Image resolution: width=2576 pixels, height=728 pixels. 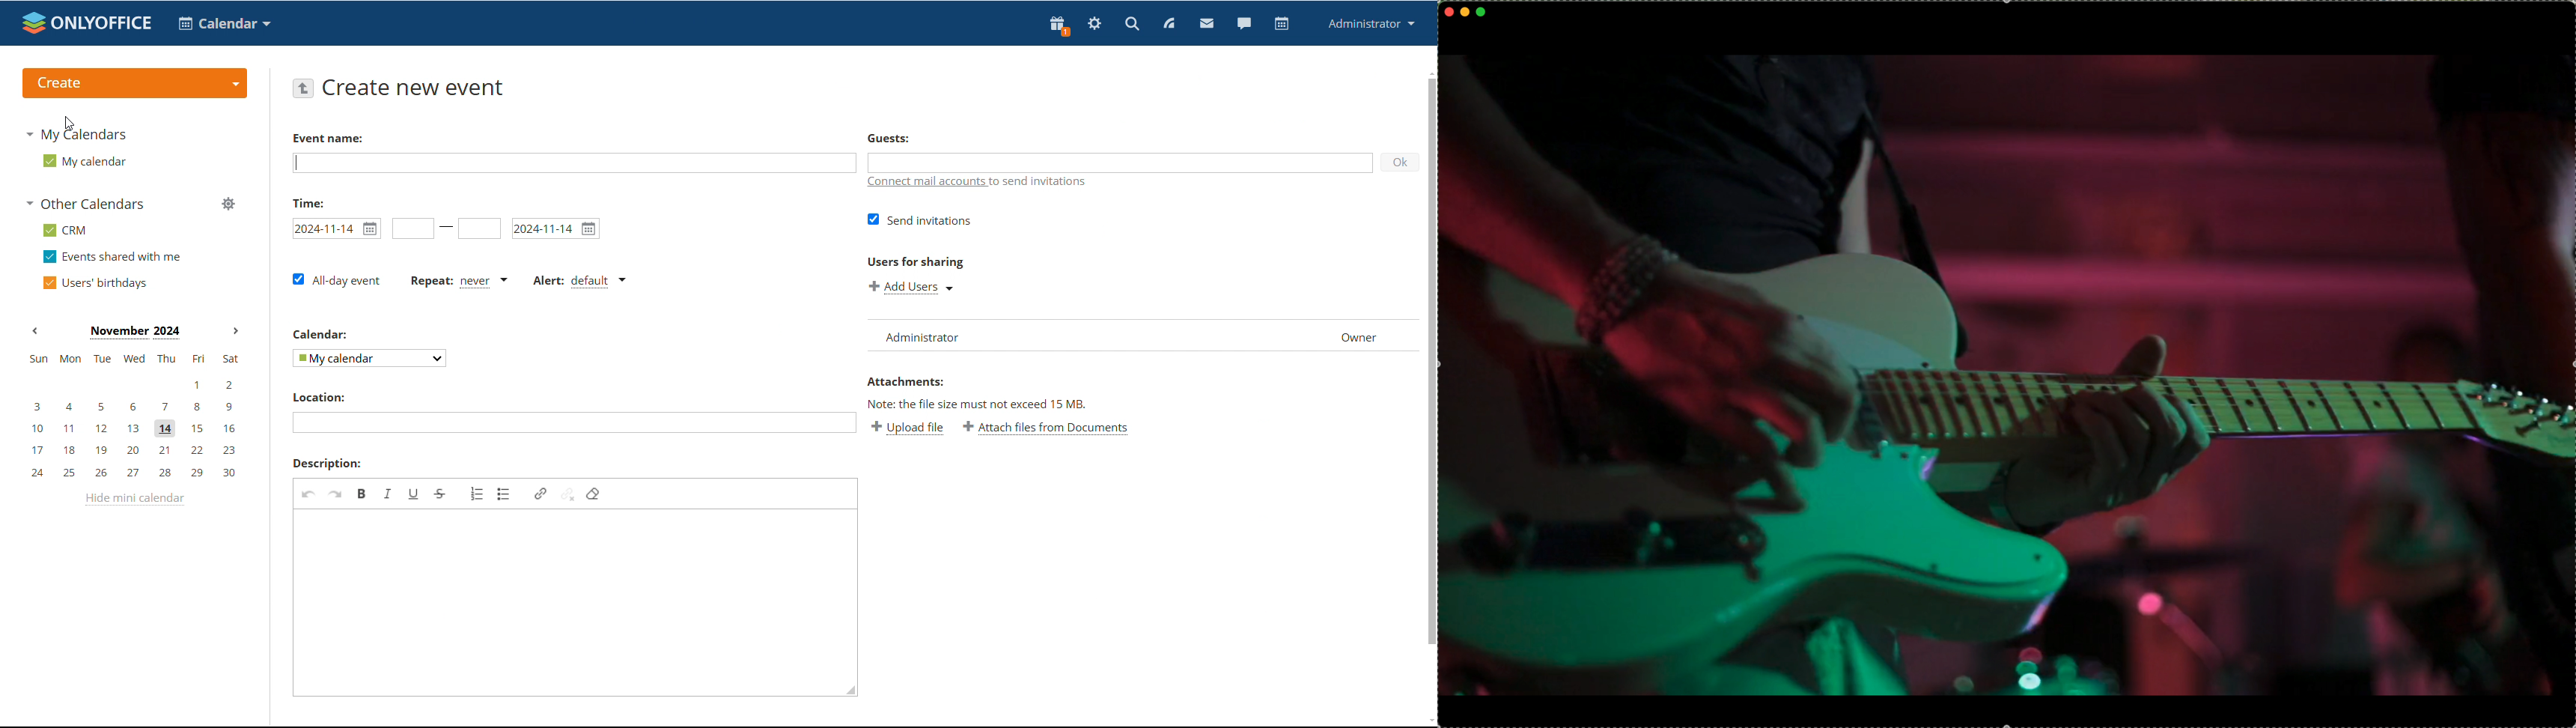 I want to click on manage, so click(x=229, y=205).